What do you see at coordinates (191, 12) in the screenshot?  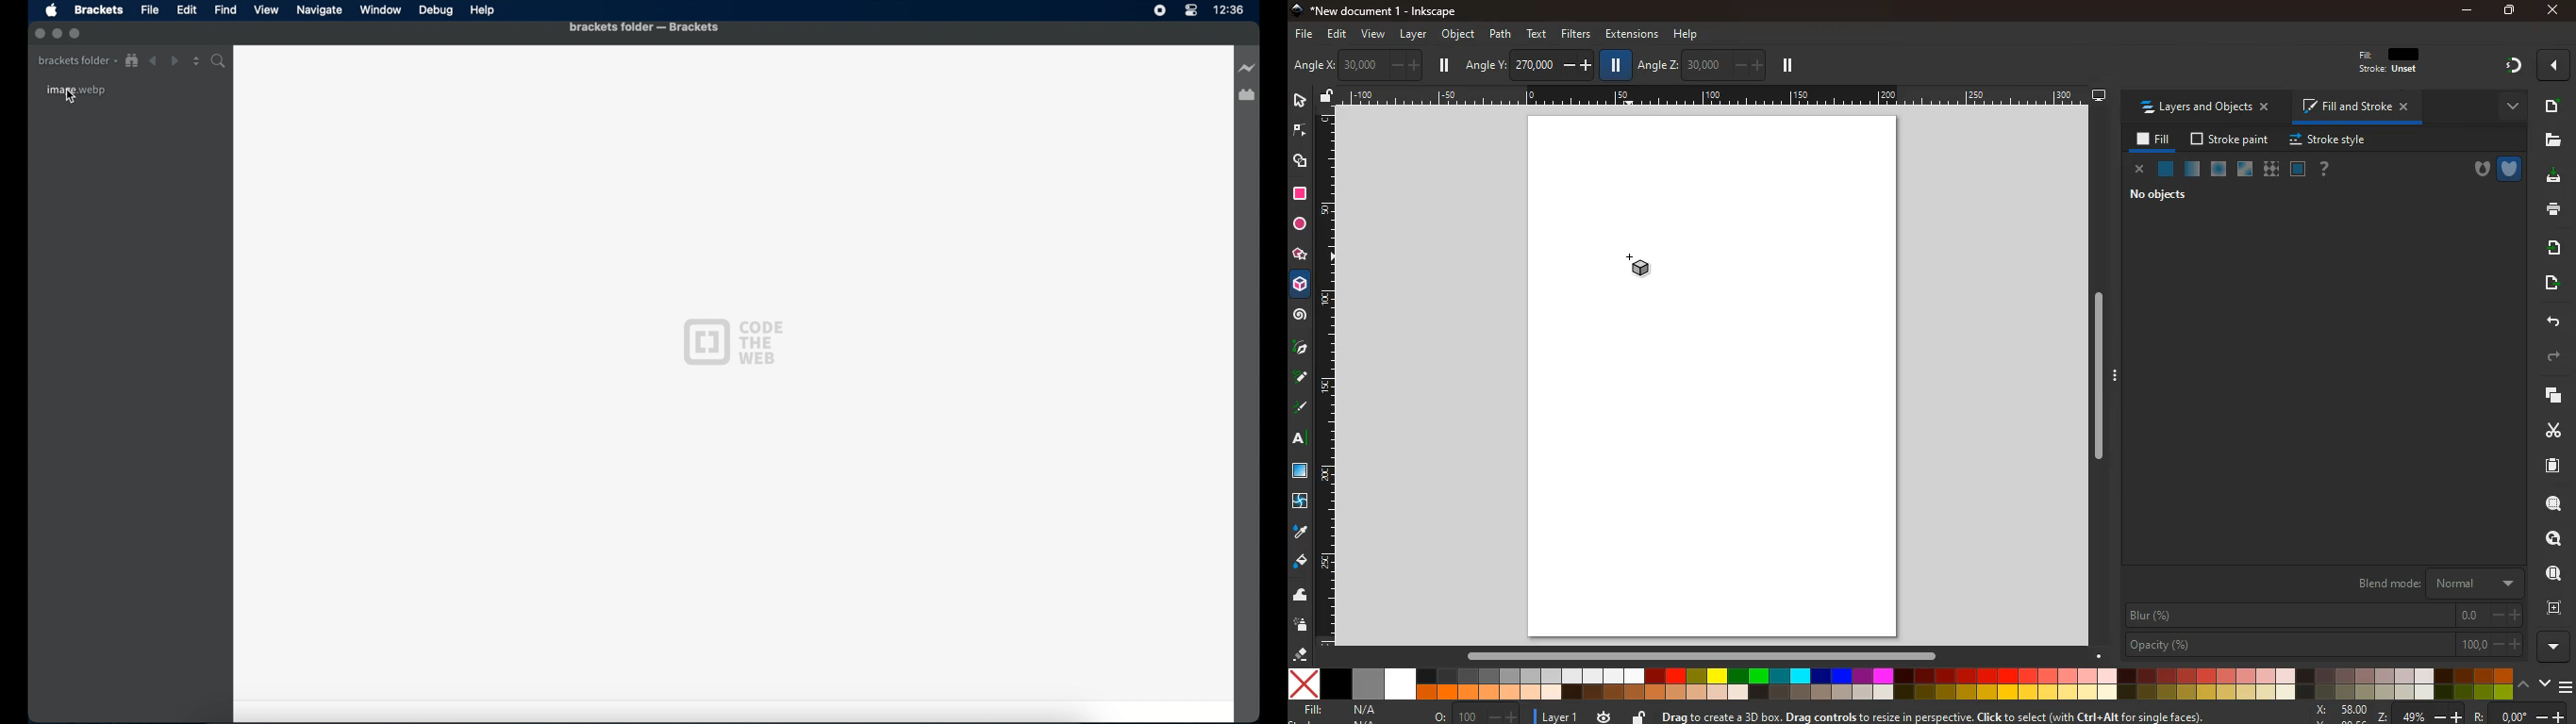 I see `Edit` at bounding box center [191, 12].